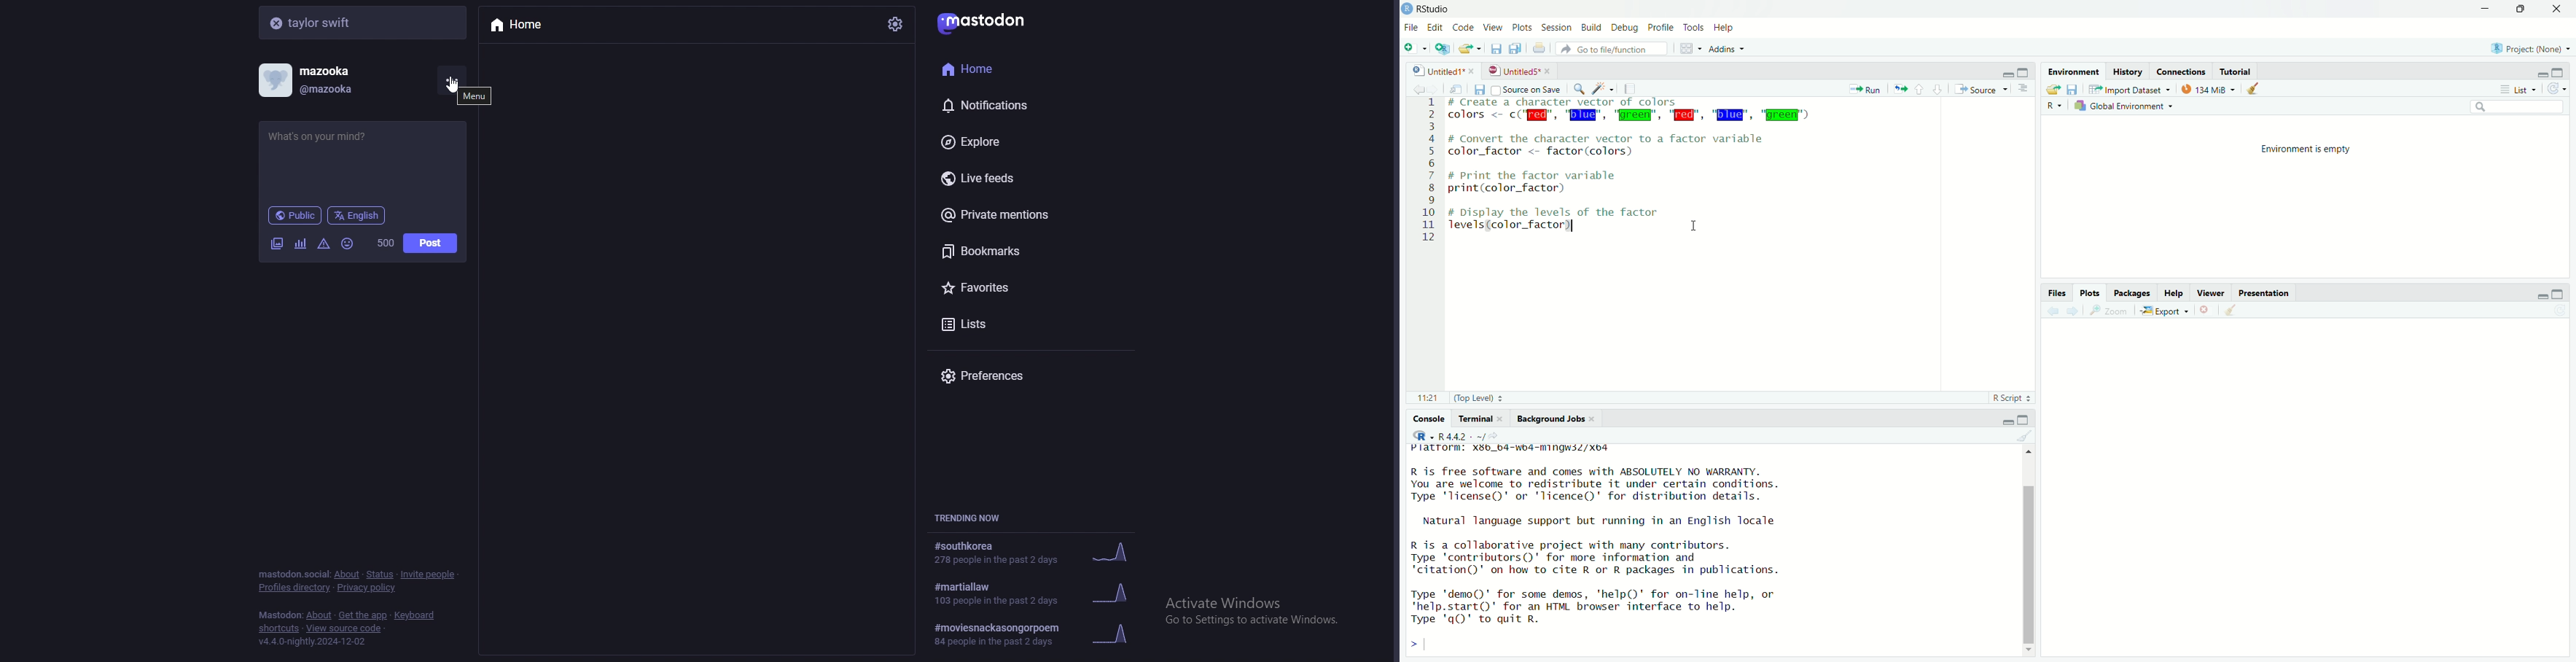 This screenshot has height=672, width=2576. I want to click on scrollbar, so click(2031, 554).